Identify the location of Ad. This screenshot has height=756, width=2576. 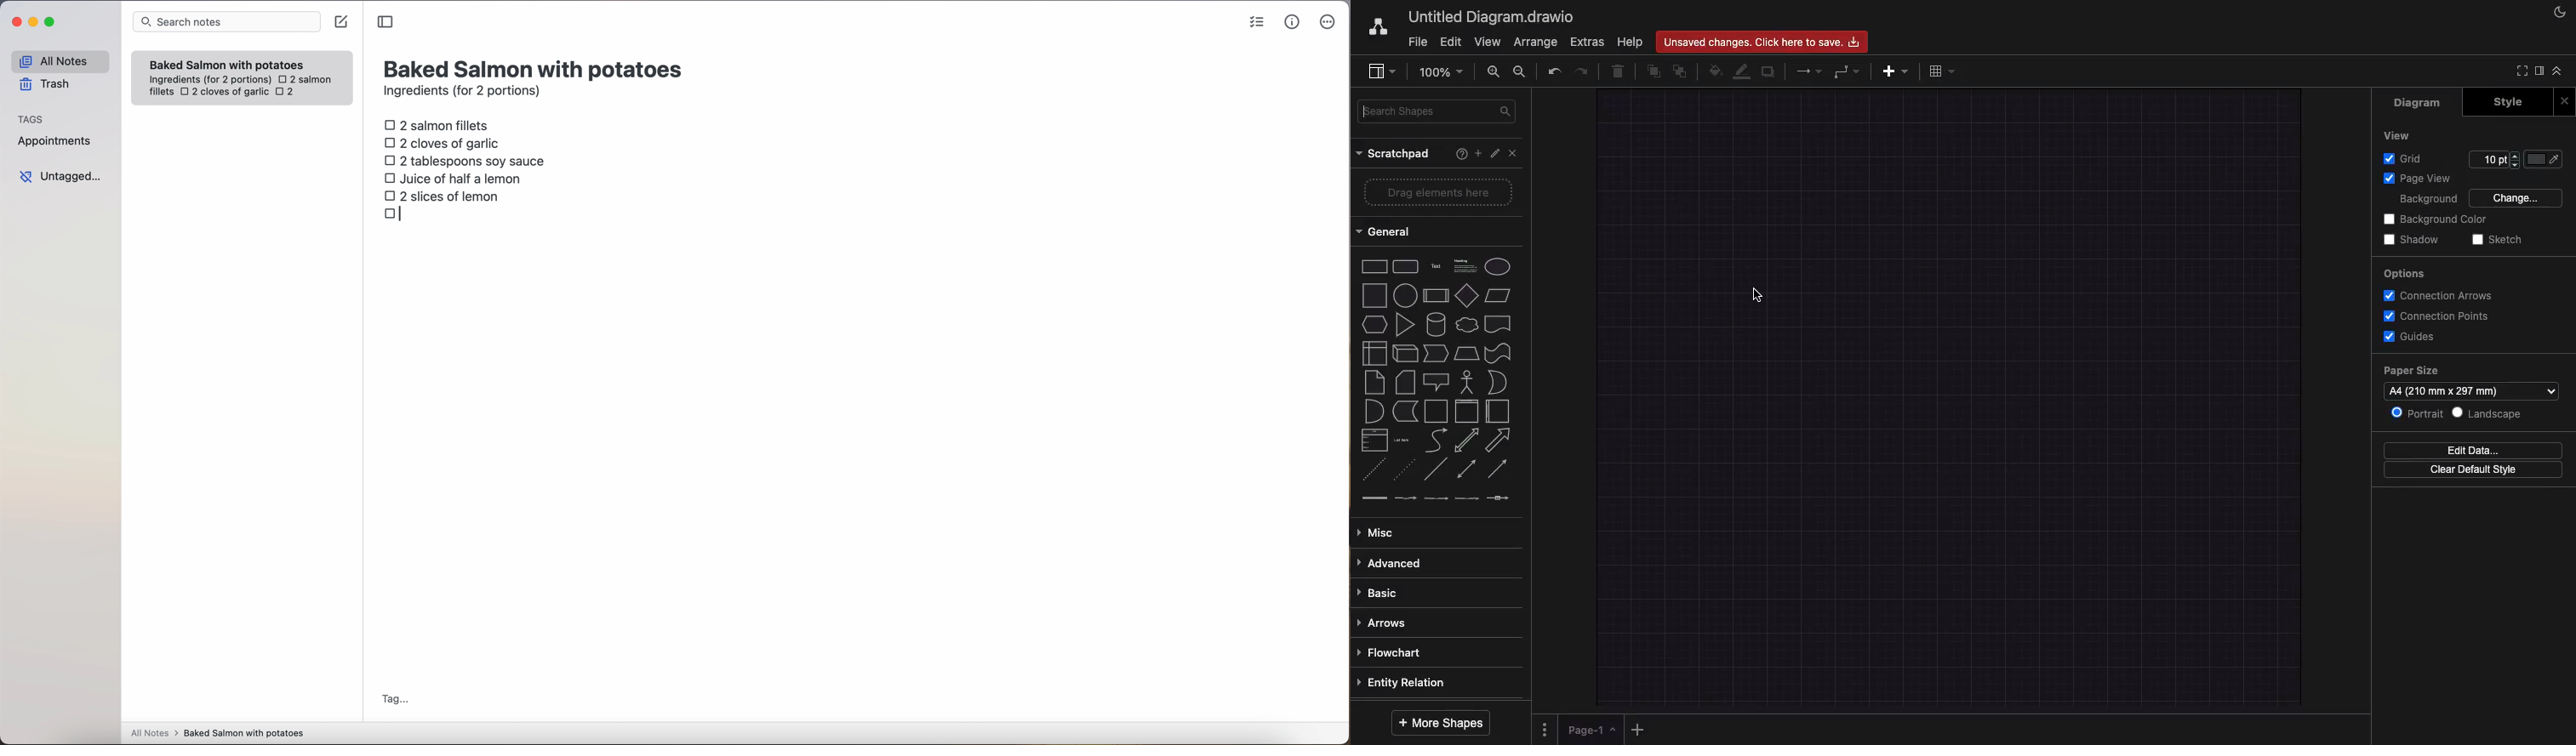
(1897, 71).